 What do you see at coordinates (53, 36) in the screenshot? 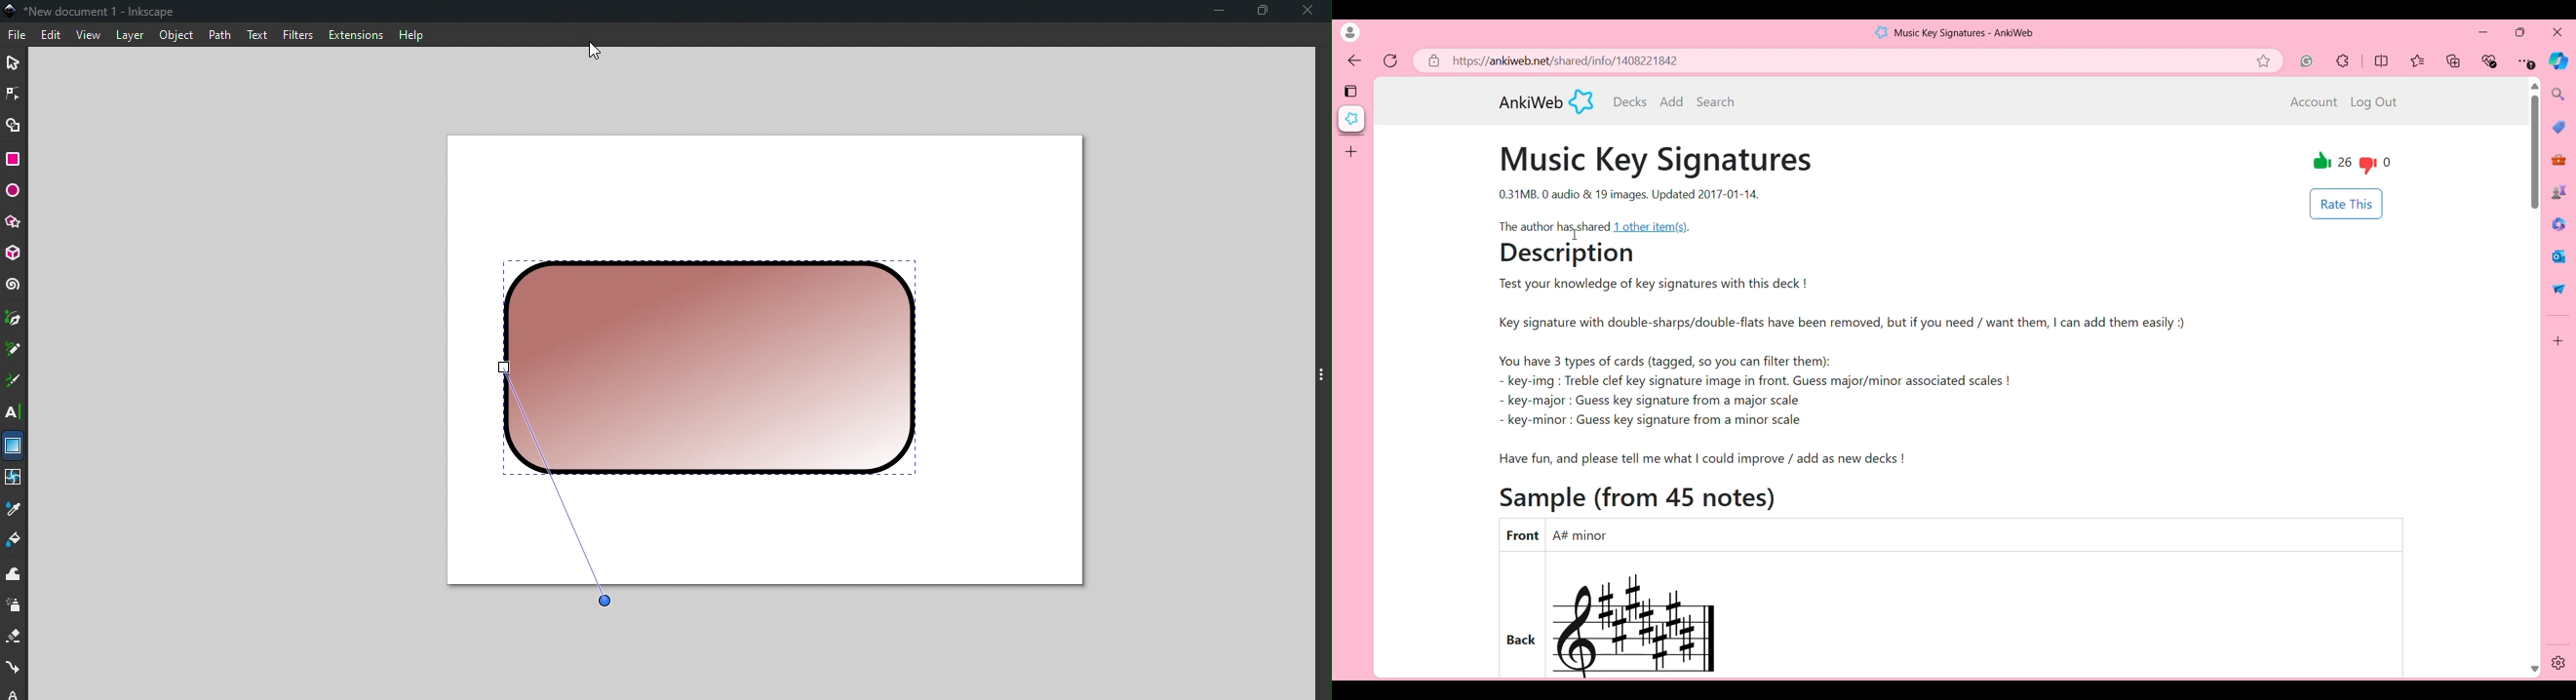
I see `Edit` at bounding box center [53, 36].